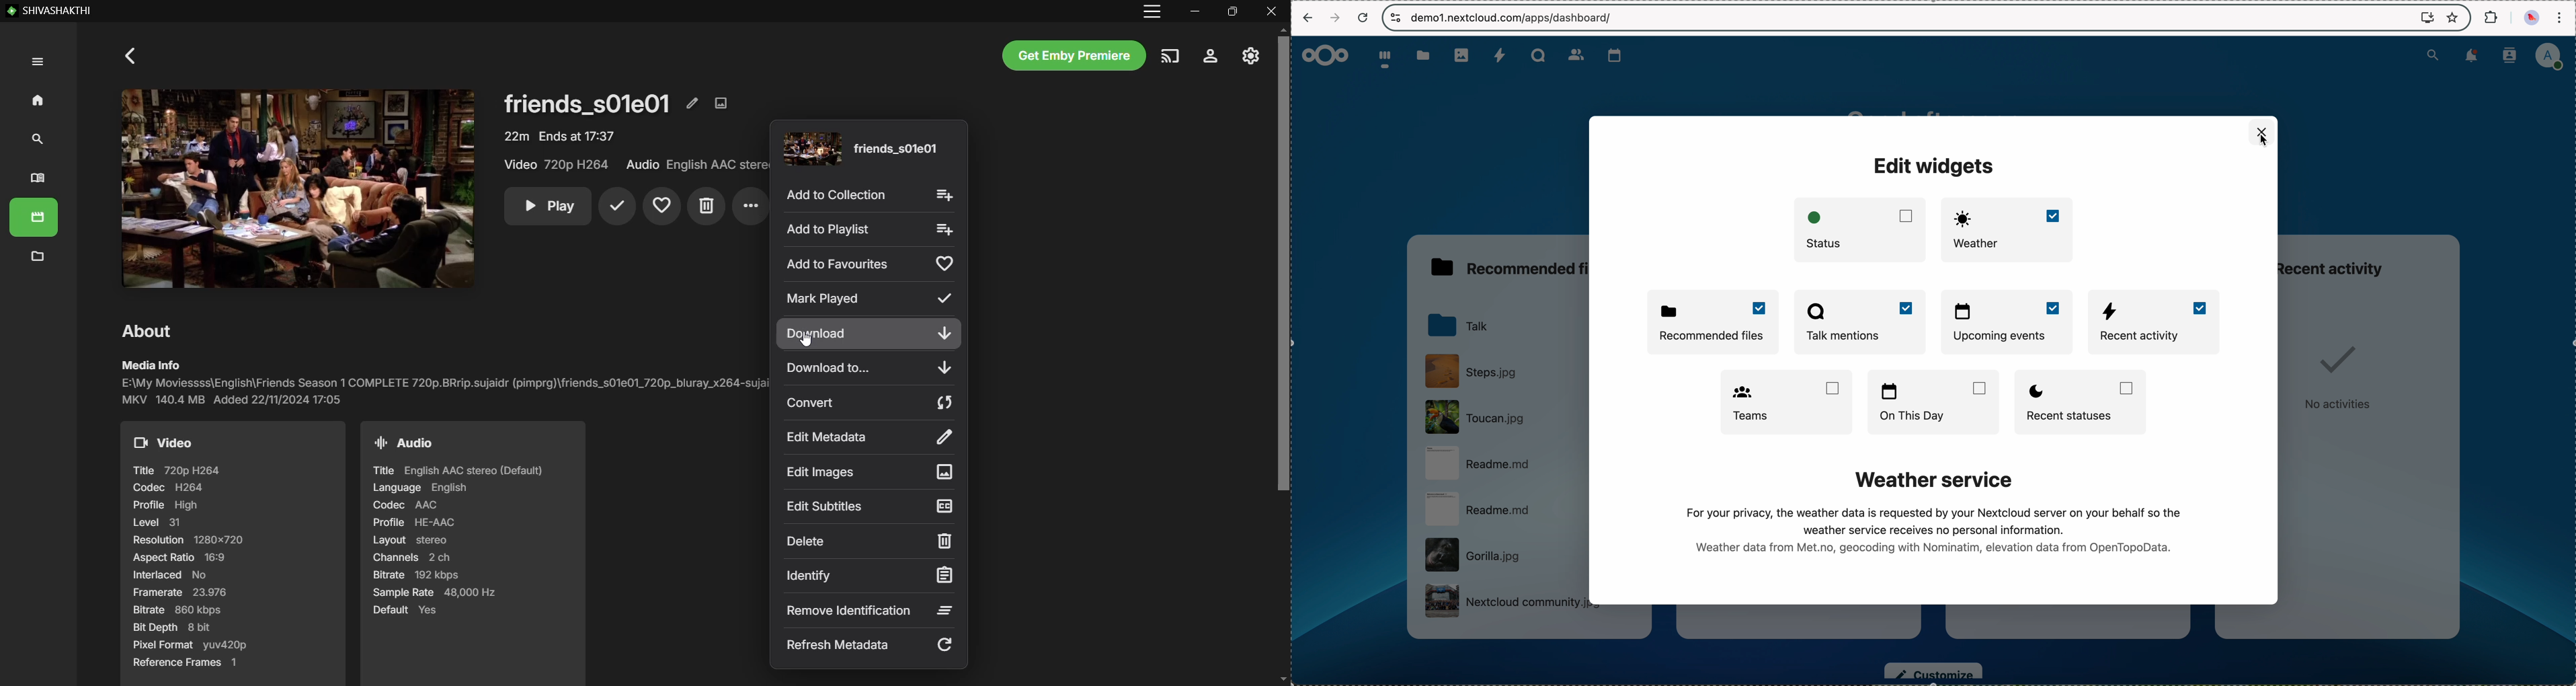  I want to click on edit widgets, so click(1933, 168).